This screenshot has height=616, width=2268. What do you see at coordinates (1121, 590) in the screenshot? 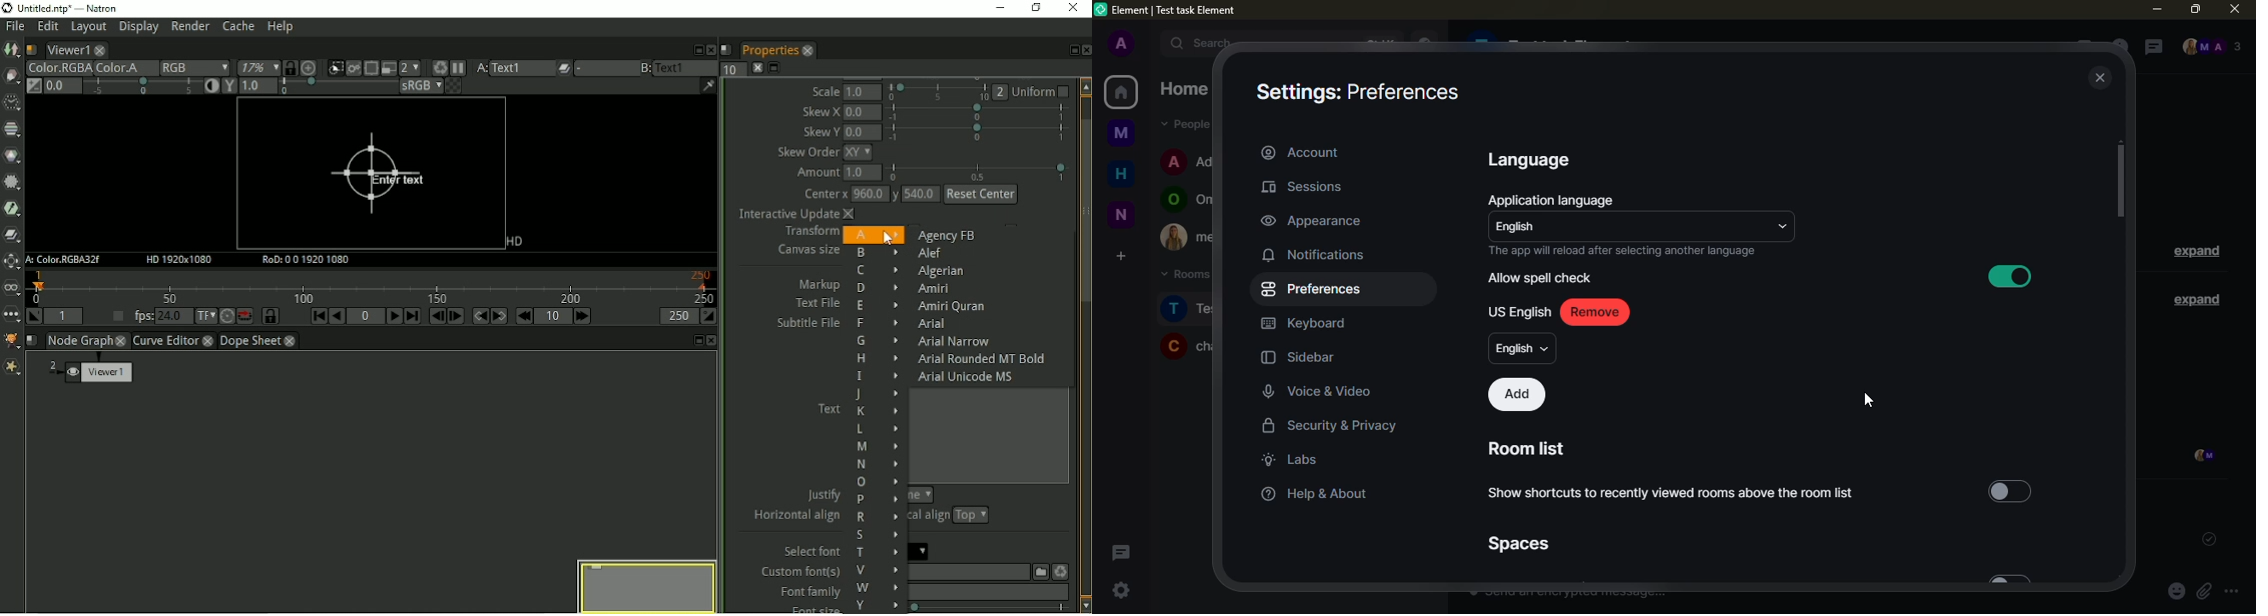
I see `quick settings` at bounding box center [1121, 590].